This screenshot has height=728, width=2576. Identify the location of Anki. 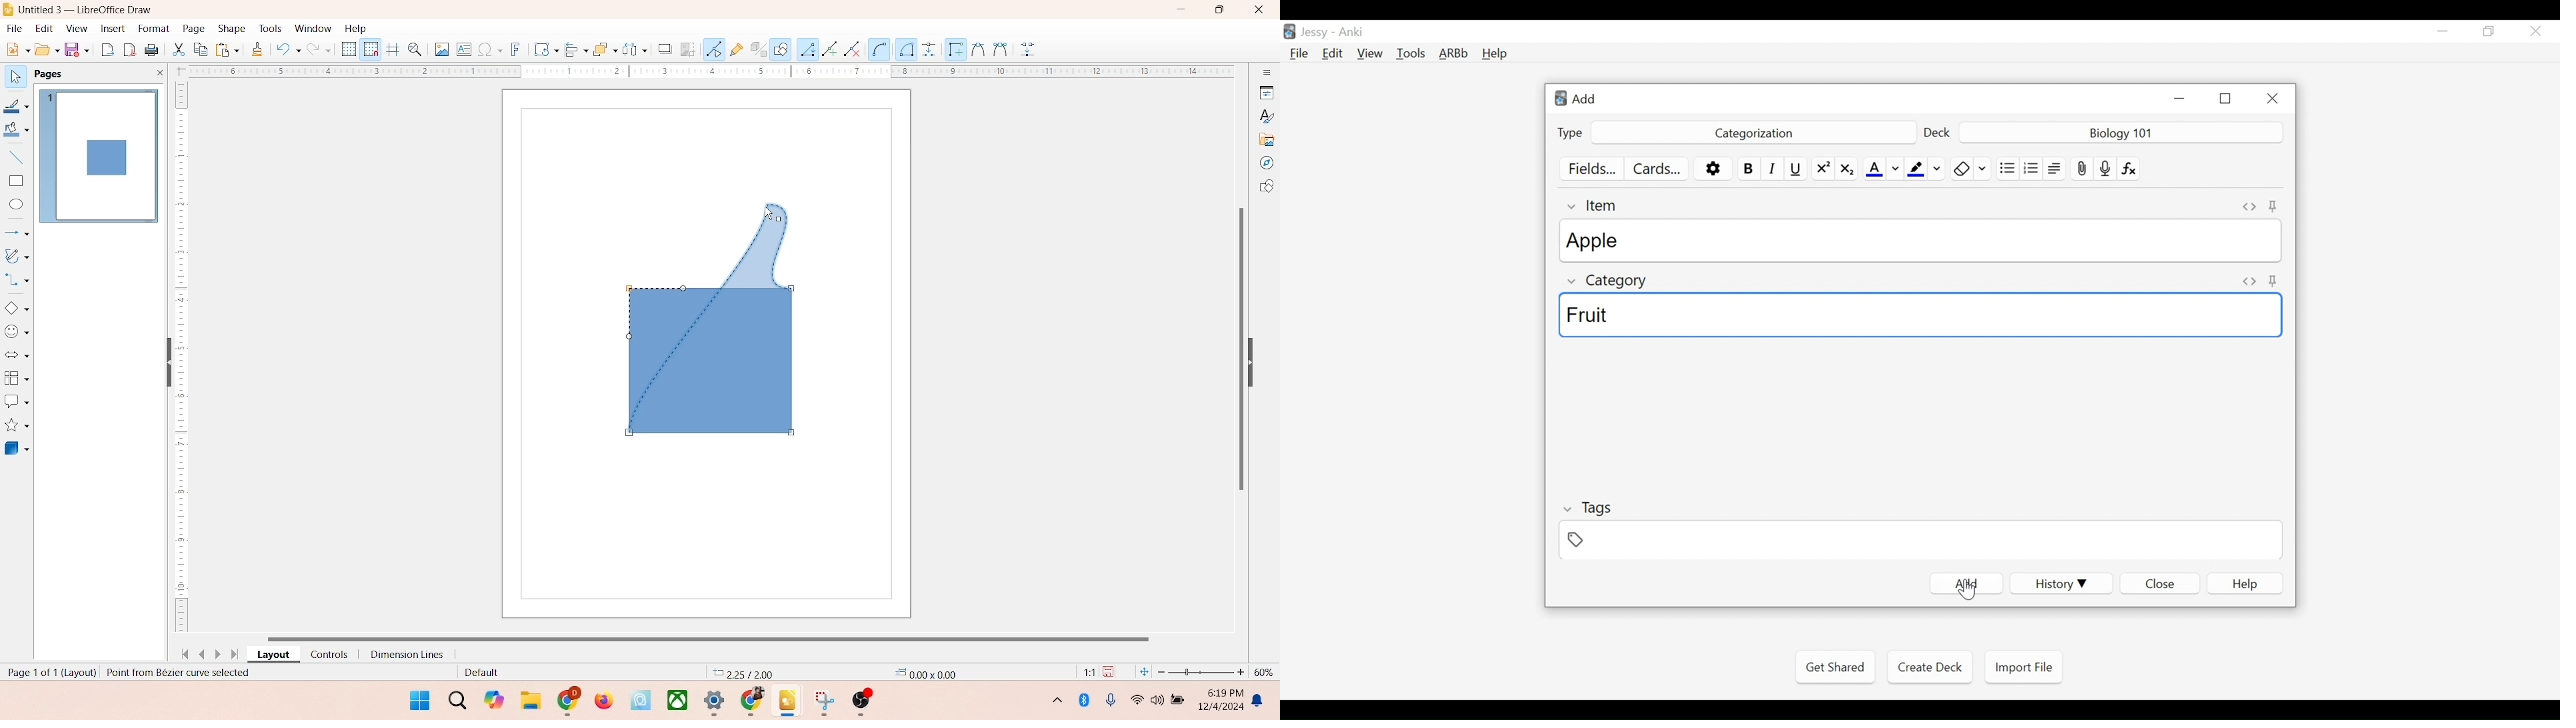
(1351, 32).